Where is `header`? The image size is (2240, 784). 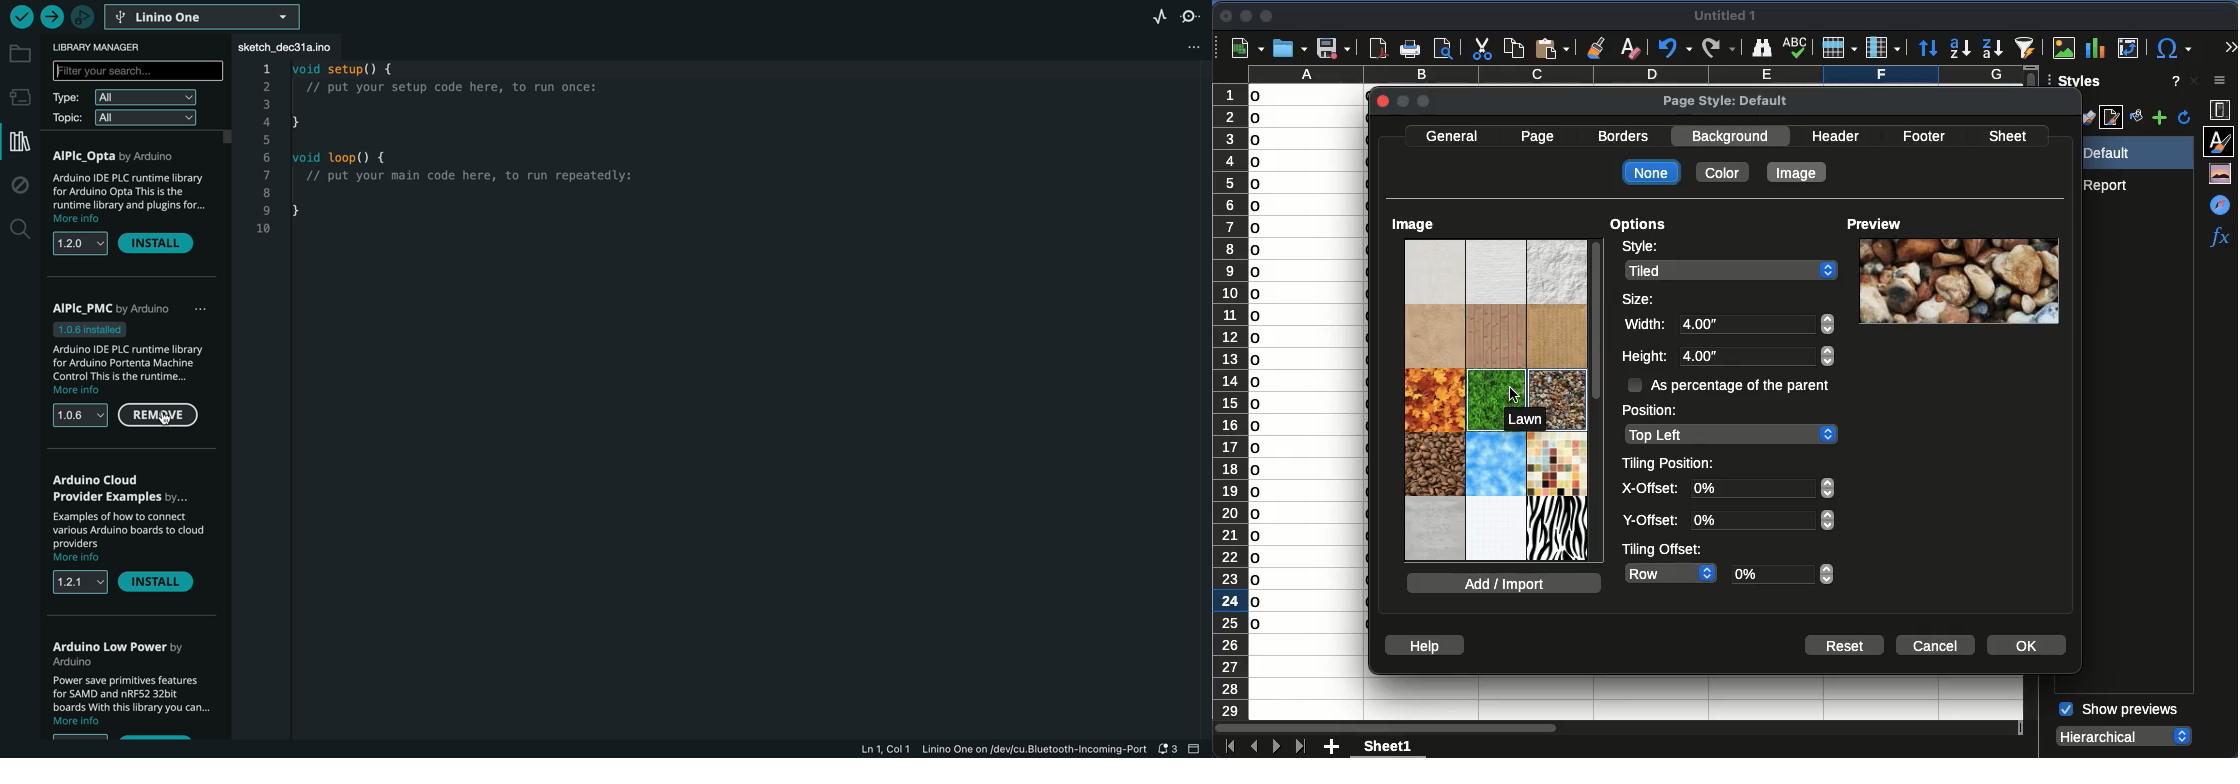
header is located at coordinates (1836, 135).